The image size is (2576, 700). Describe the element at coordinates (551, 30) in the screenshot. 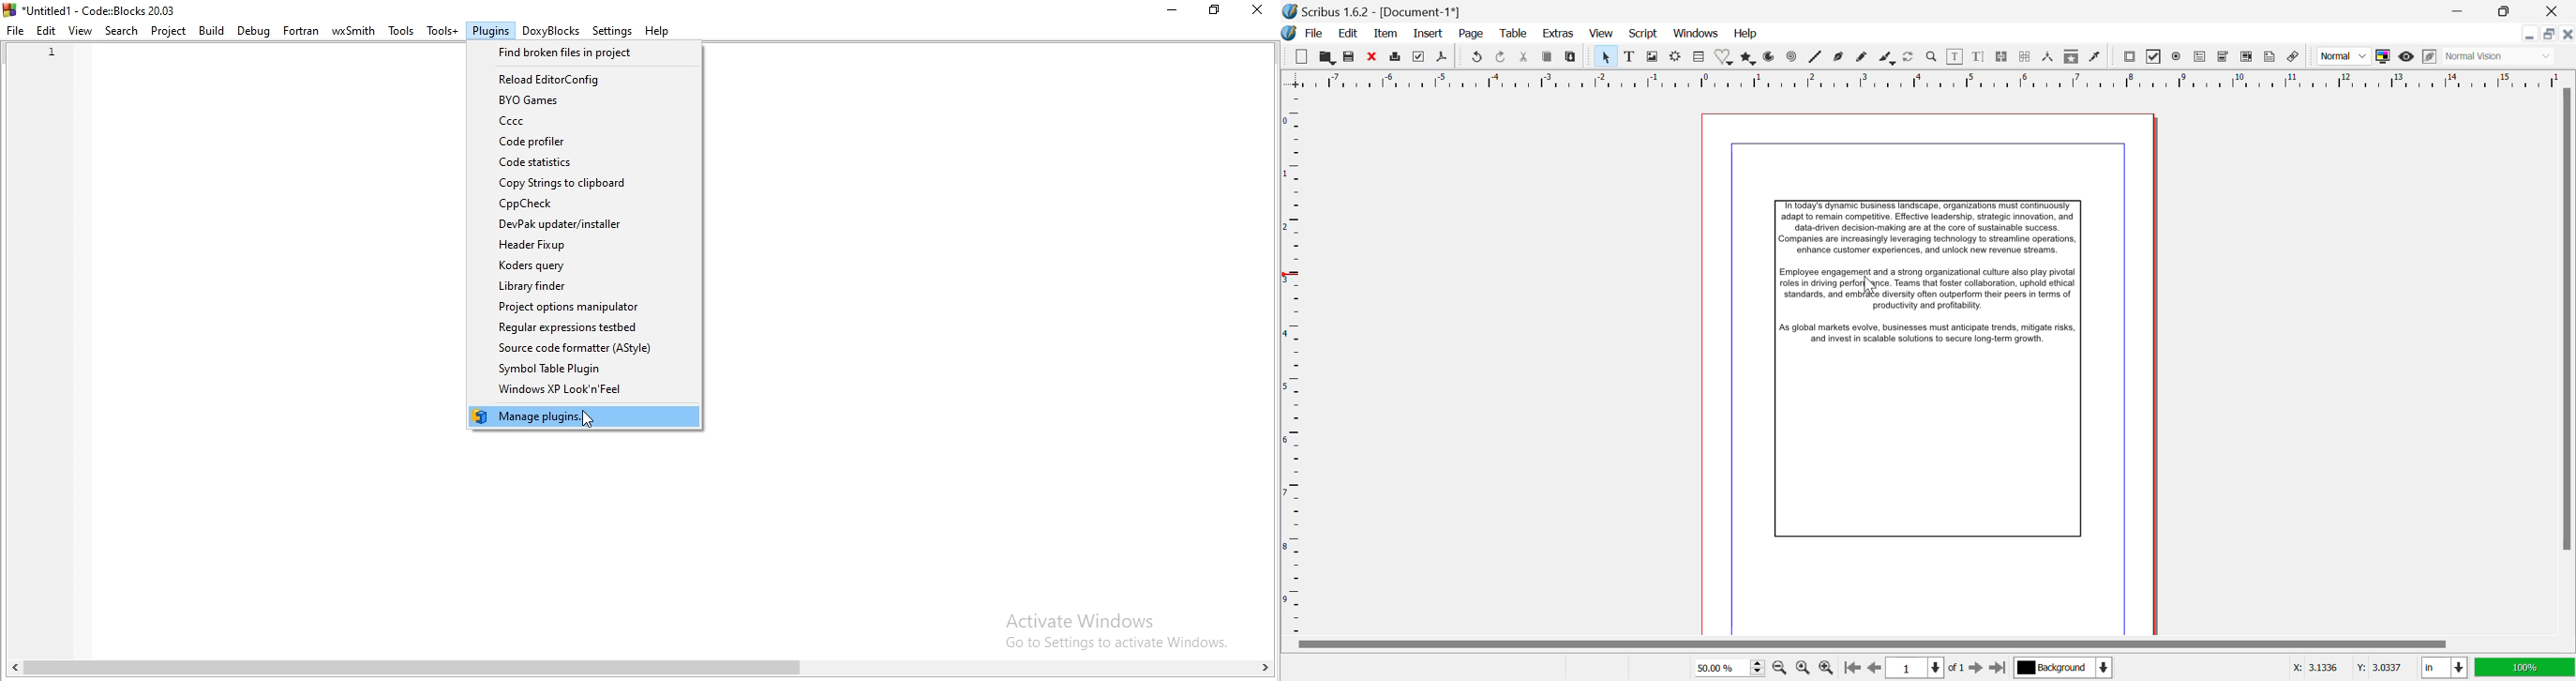

I see `DoxyBlocks` at that location.